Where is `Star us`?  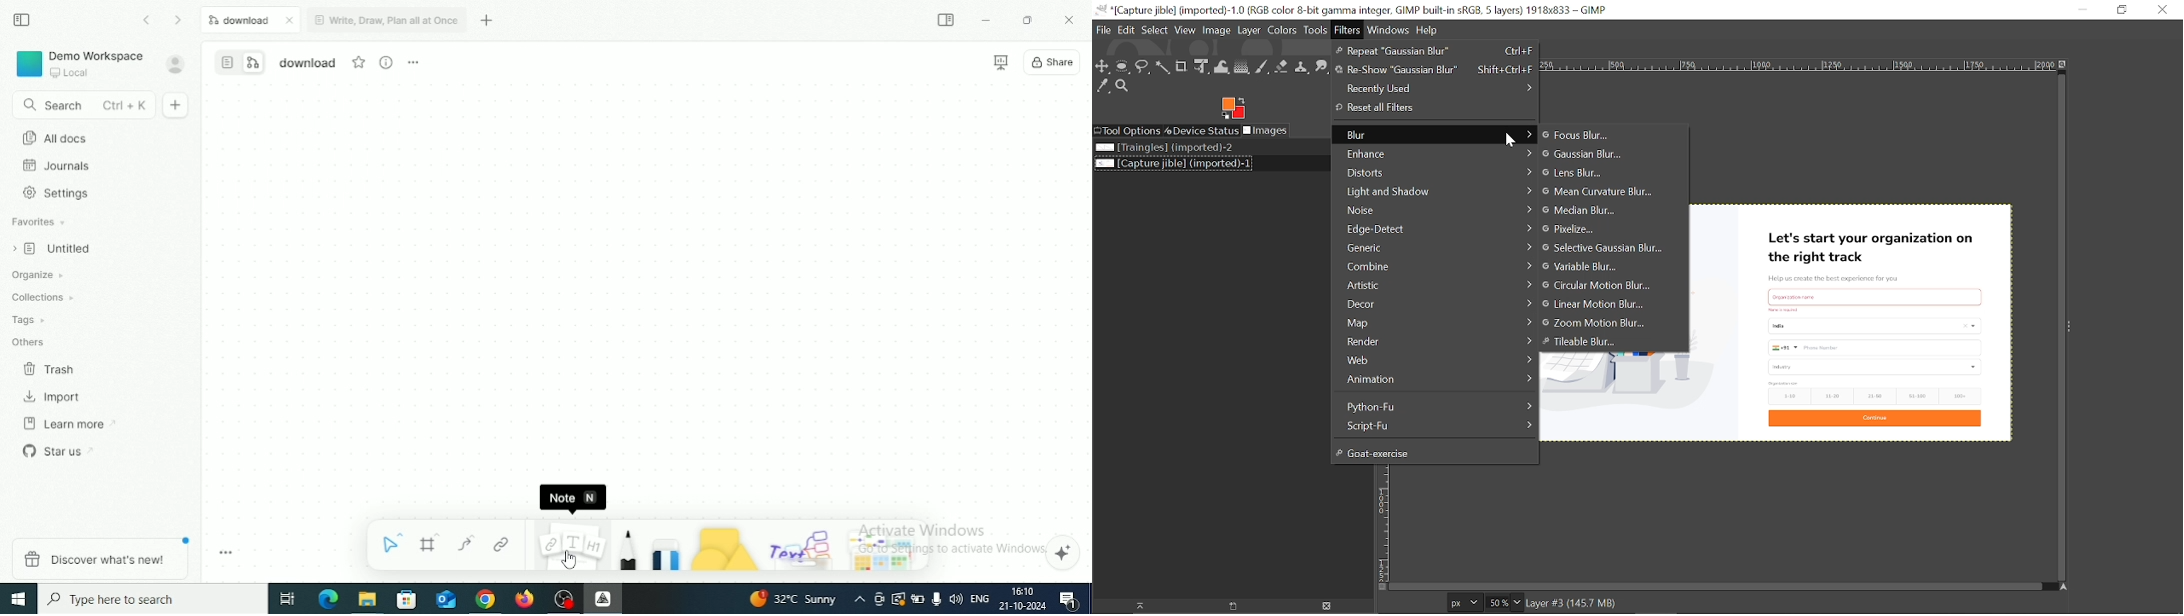 Star us is located at coordinates (57, 450).